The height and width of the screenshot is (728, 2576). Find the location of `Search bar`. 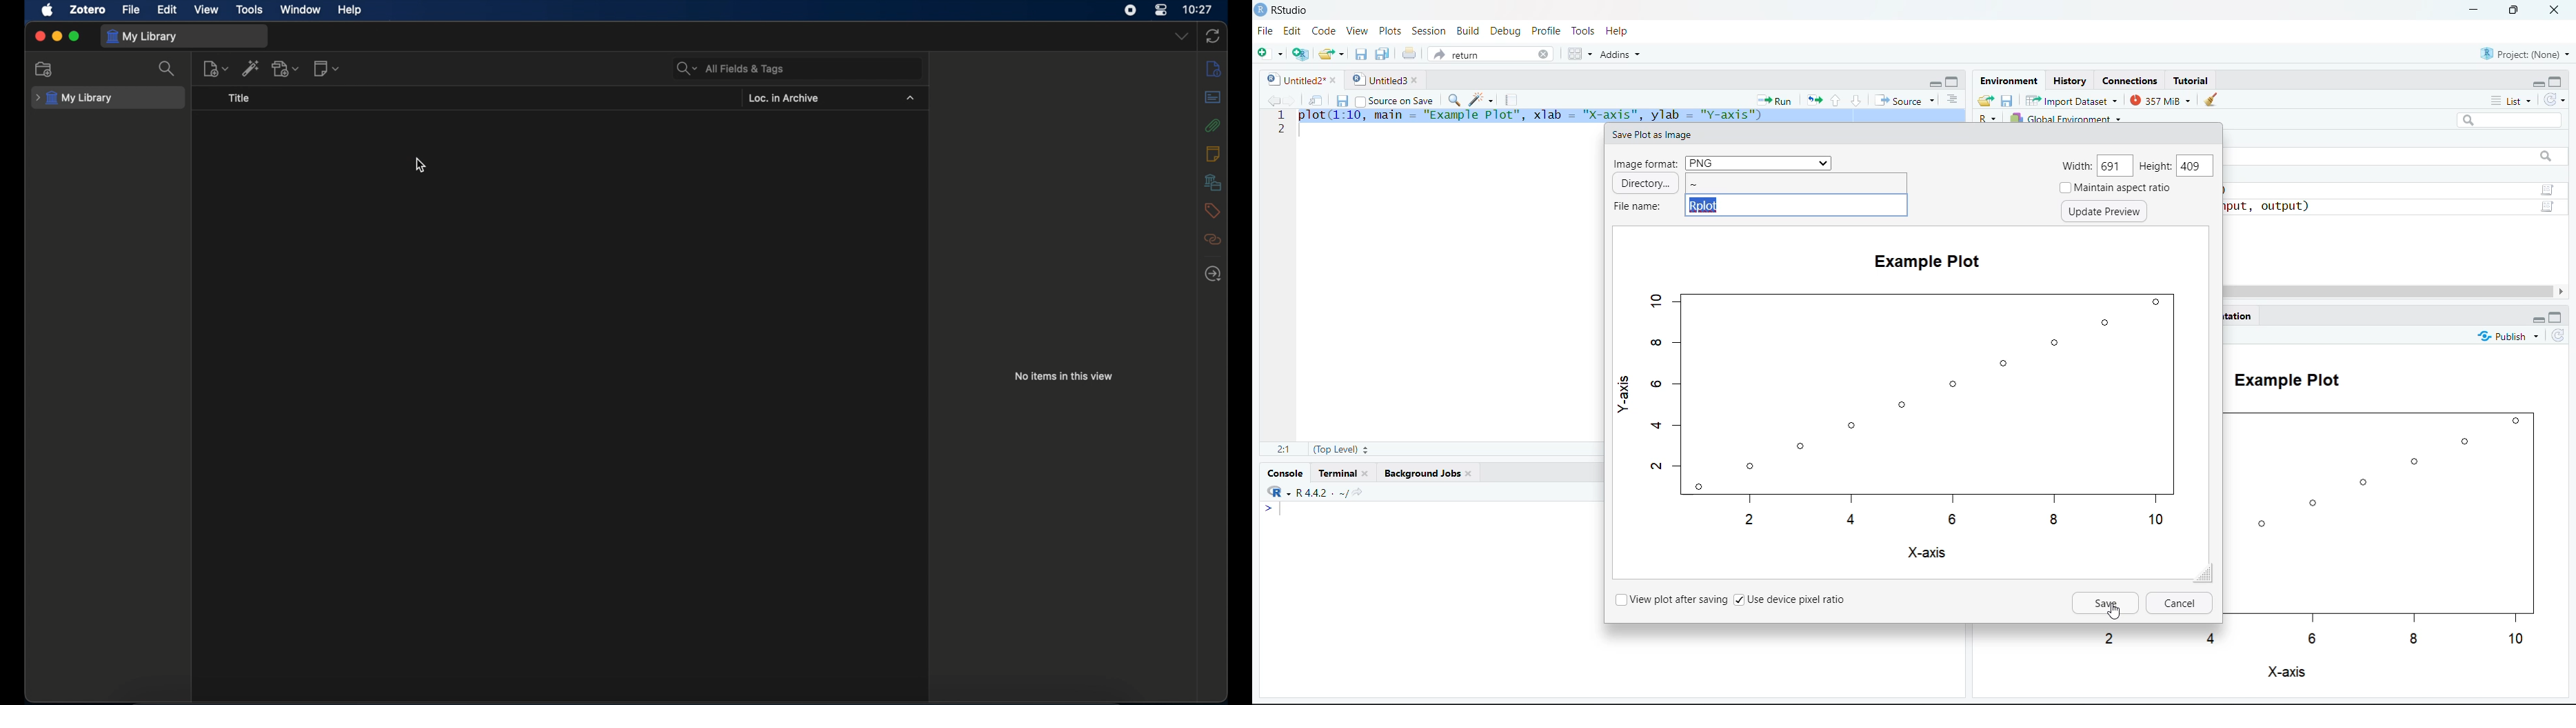

Search bar is located at coordinates (2510, 120).